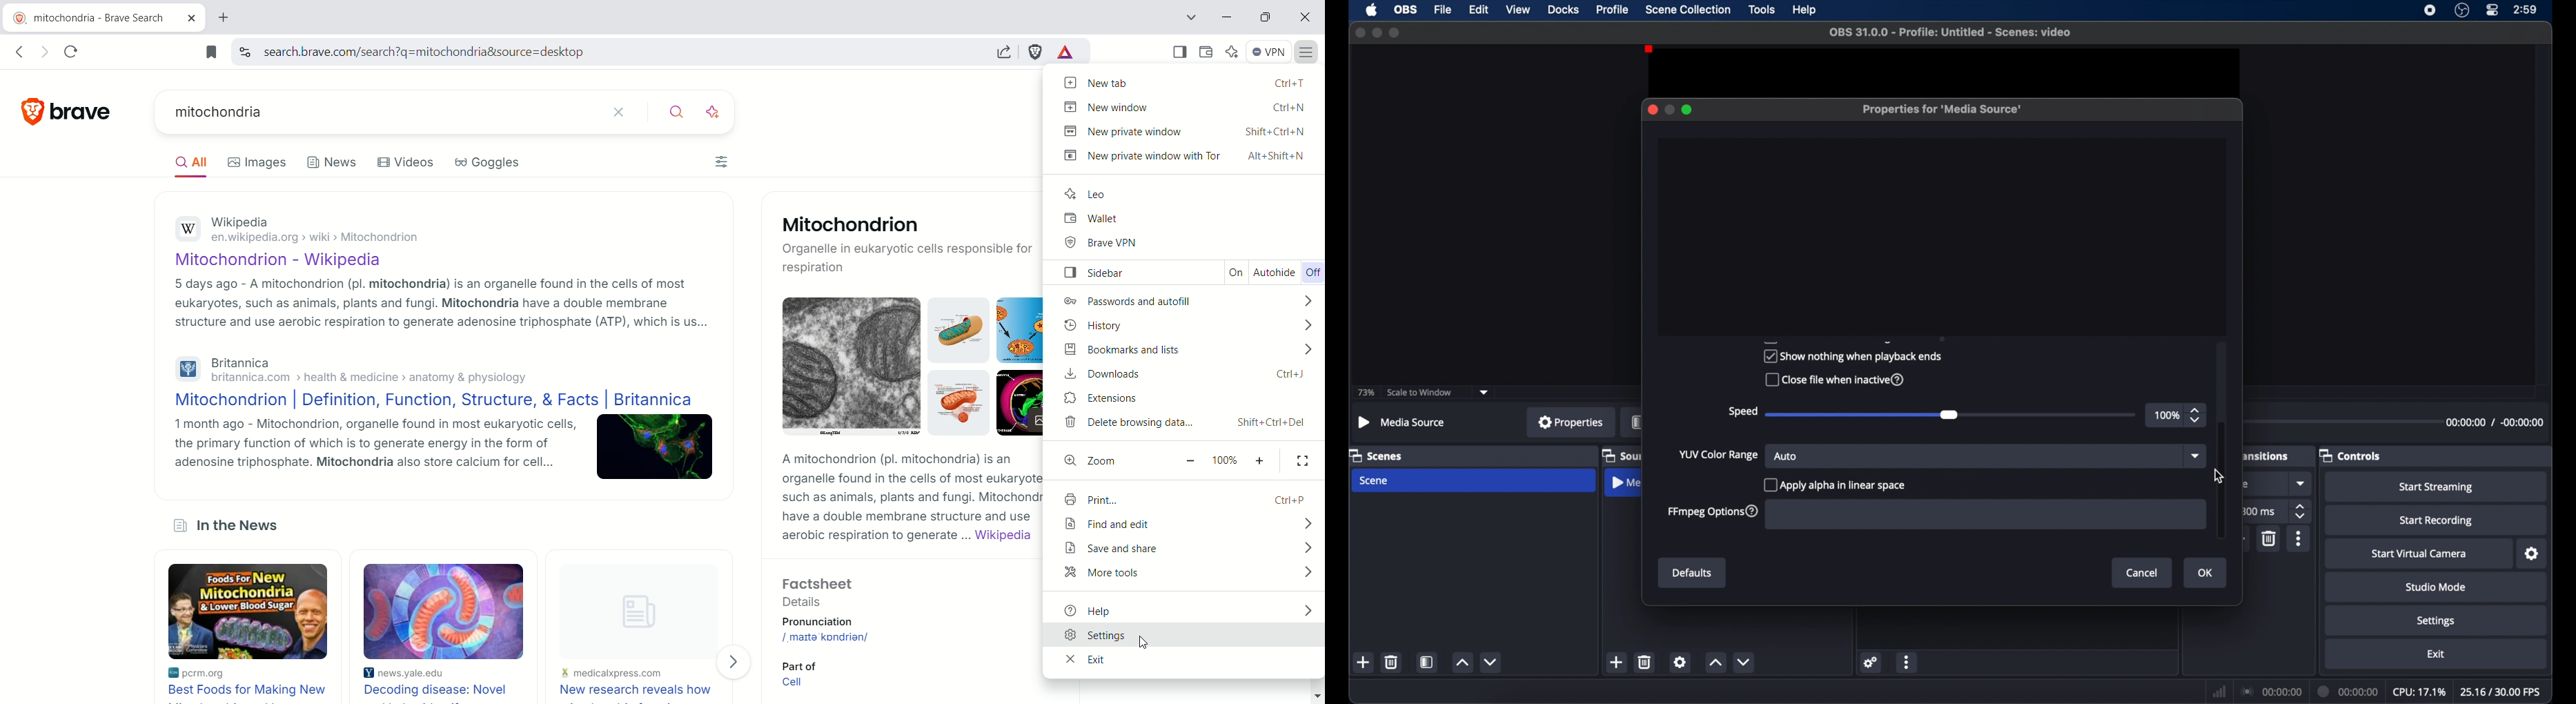 The width and height of the screenshot is (2576, 728). What do you see at coordinates (2299, 539) in the screenshot?
I see `more options` at bounding box center [2299, 539].